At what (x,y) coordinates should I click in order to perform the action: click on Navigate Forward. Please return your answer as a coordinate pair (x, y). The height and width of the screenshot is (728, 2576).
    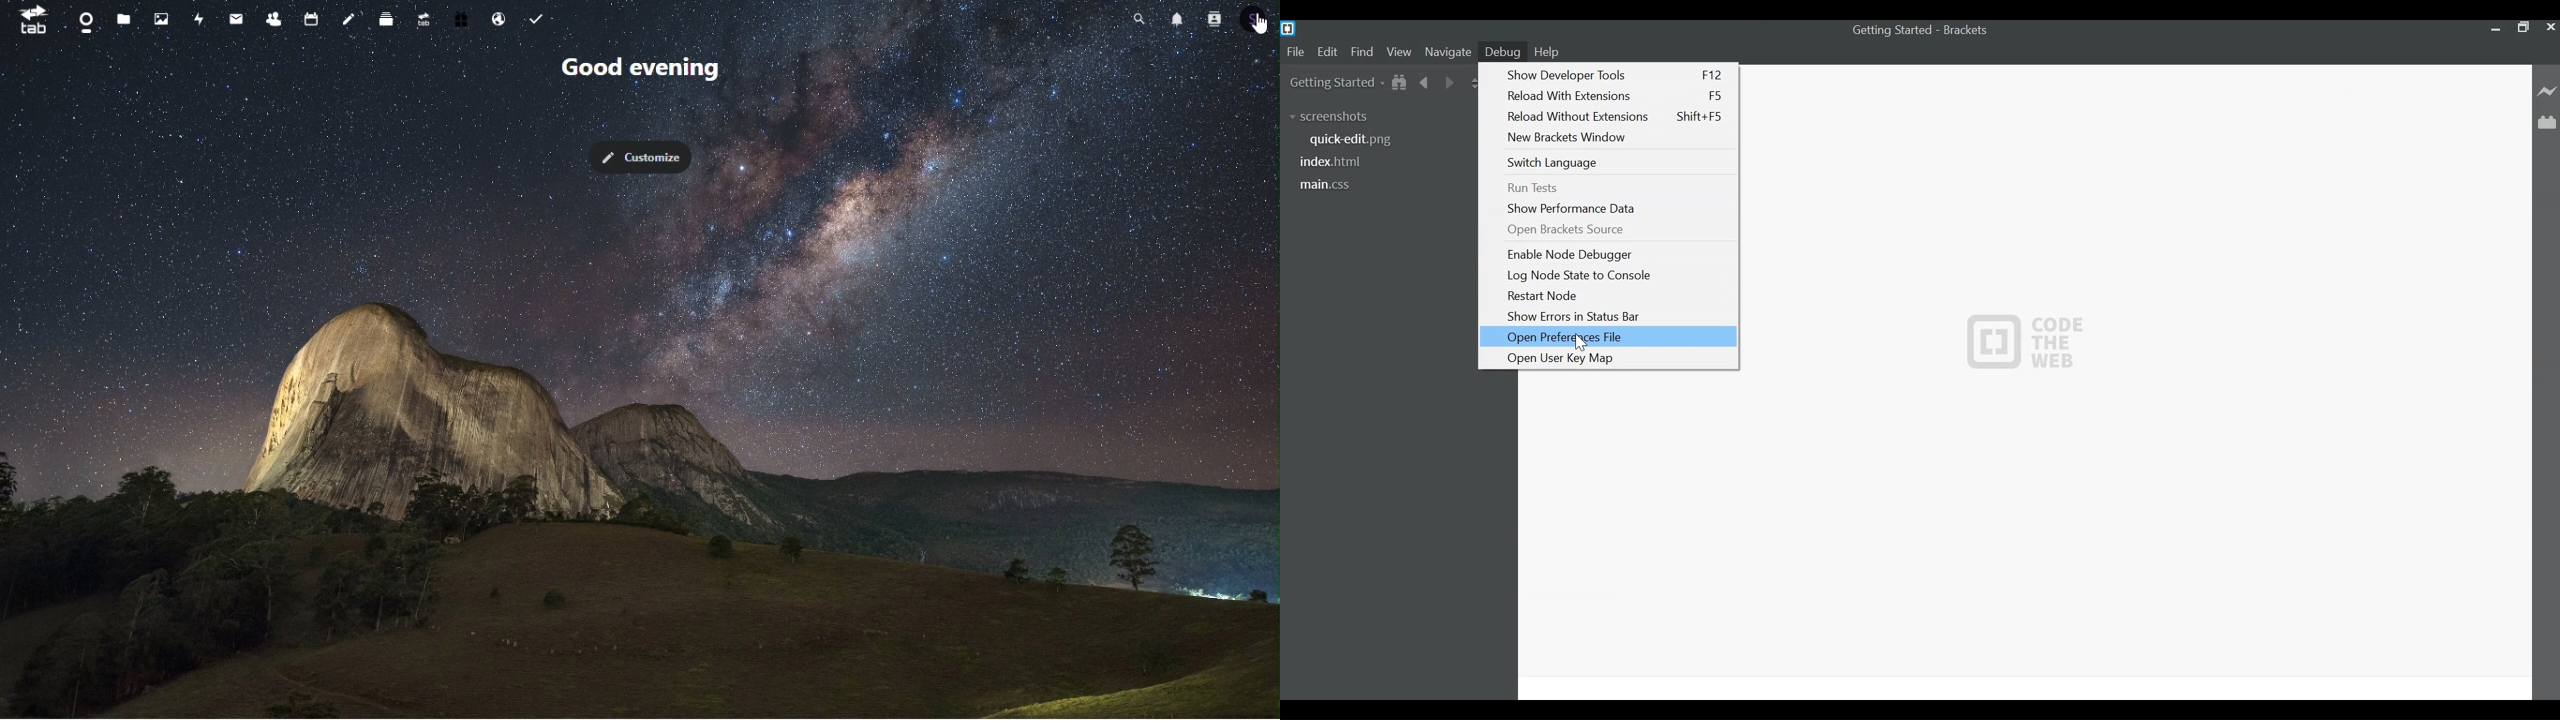
    Looking at the image, I should click on (1449, 83).